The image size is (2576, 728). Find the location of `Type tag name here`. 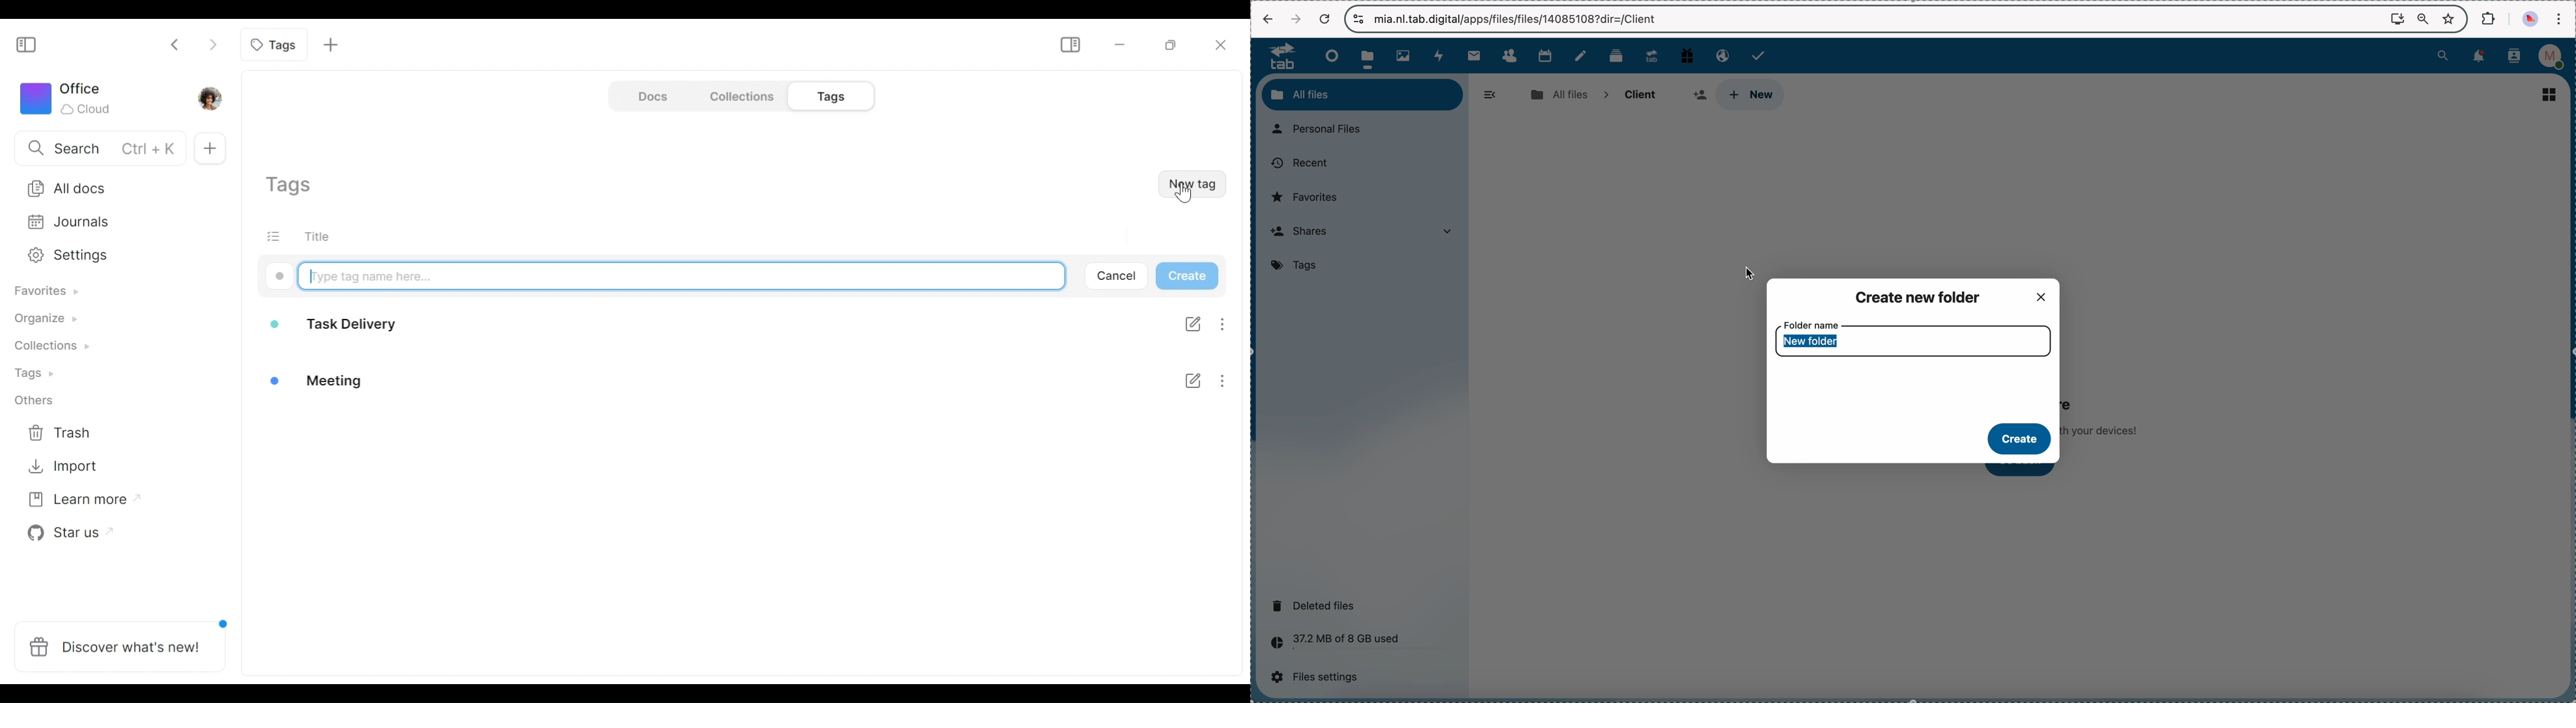

Type tag name here is located at coordinates (681, 275).